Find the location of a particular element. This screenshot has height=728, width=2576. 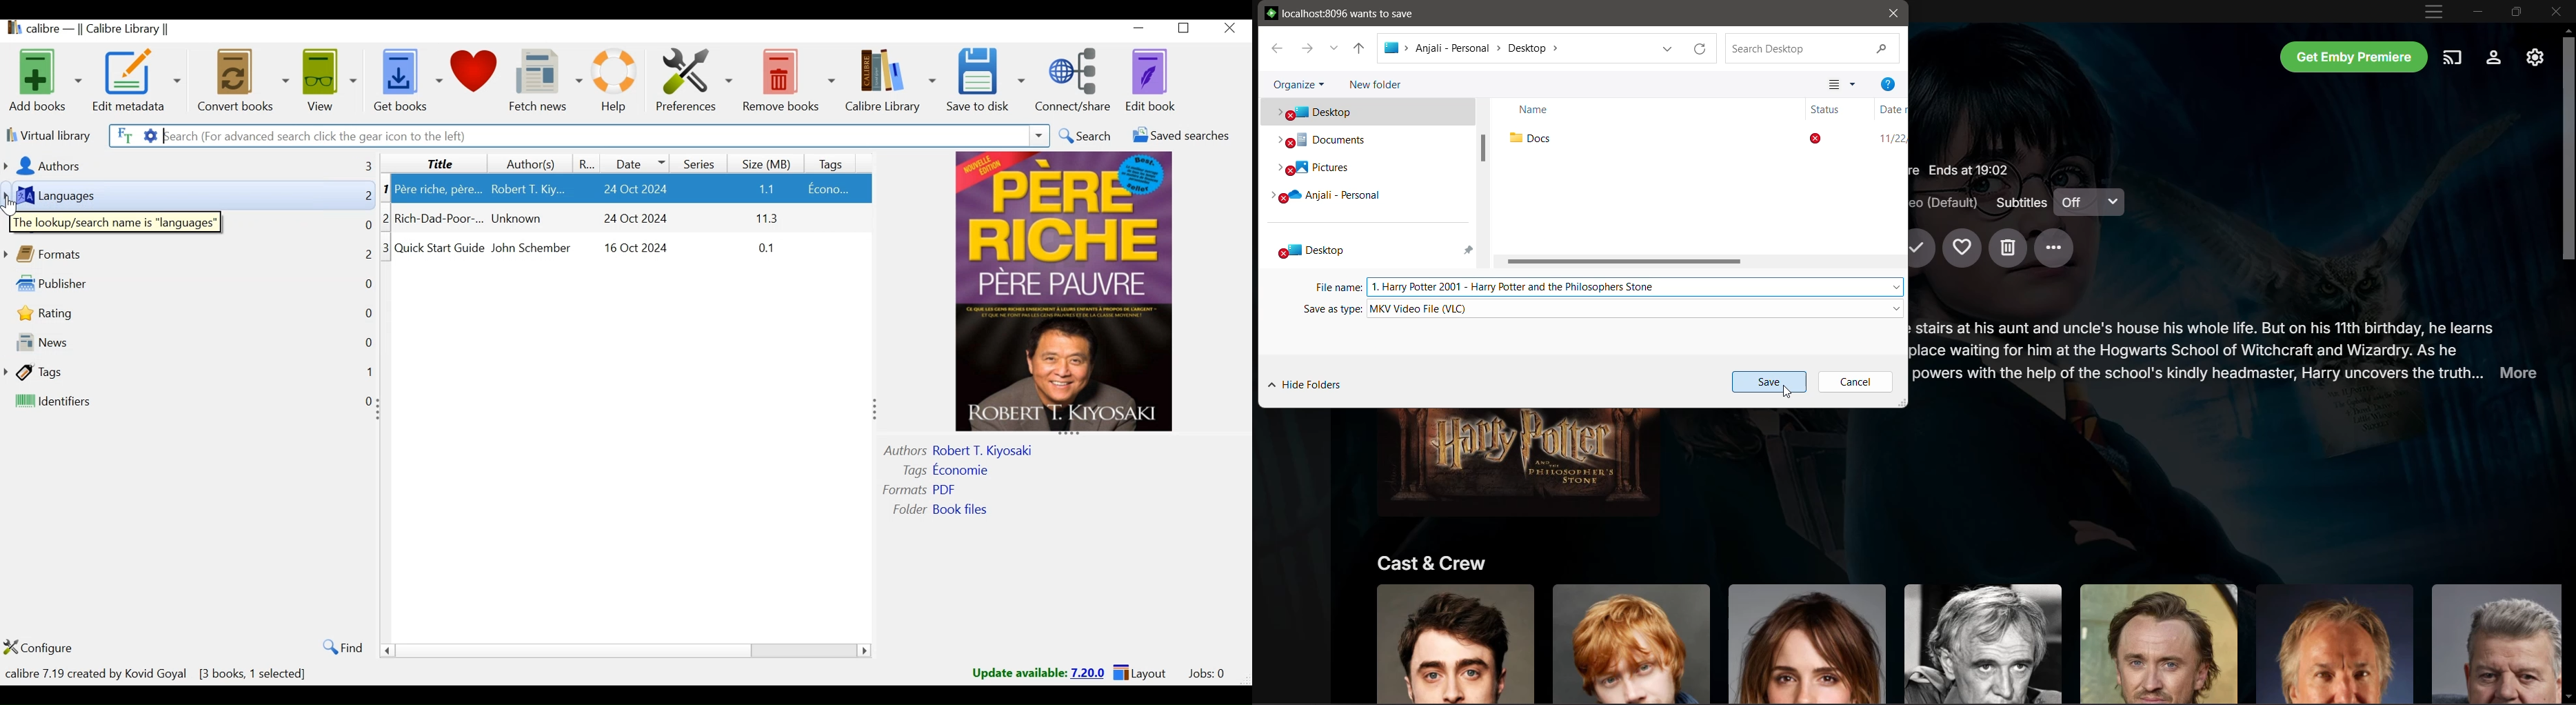

Restore Down is located at coordinates (2516, 12).